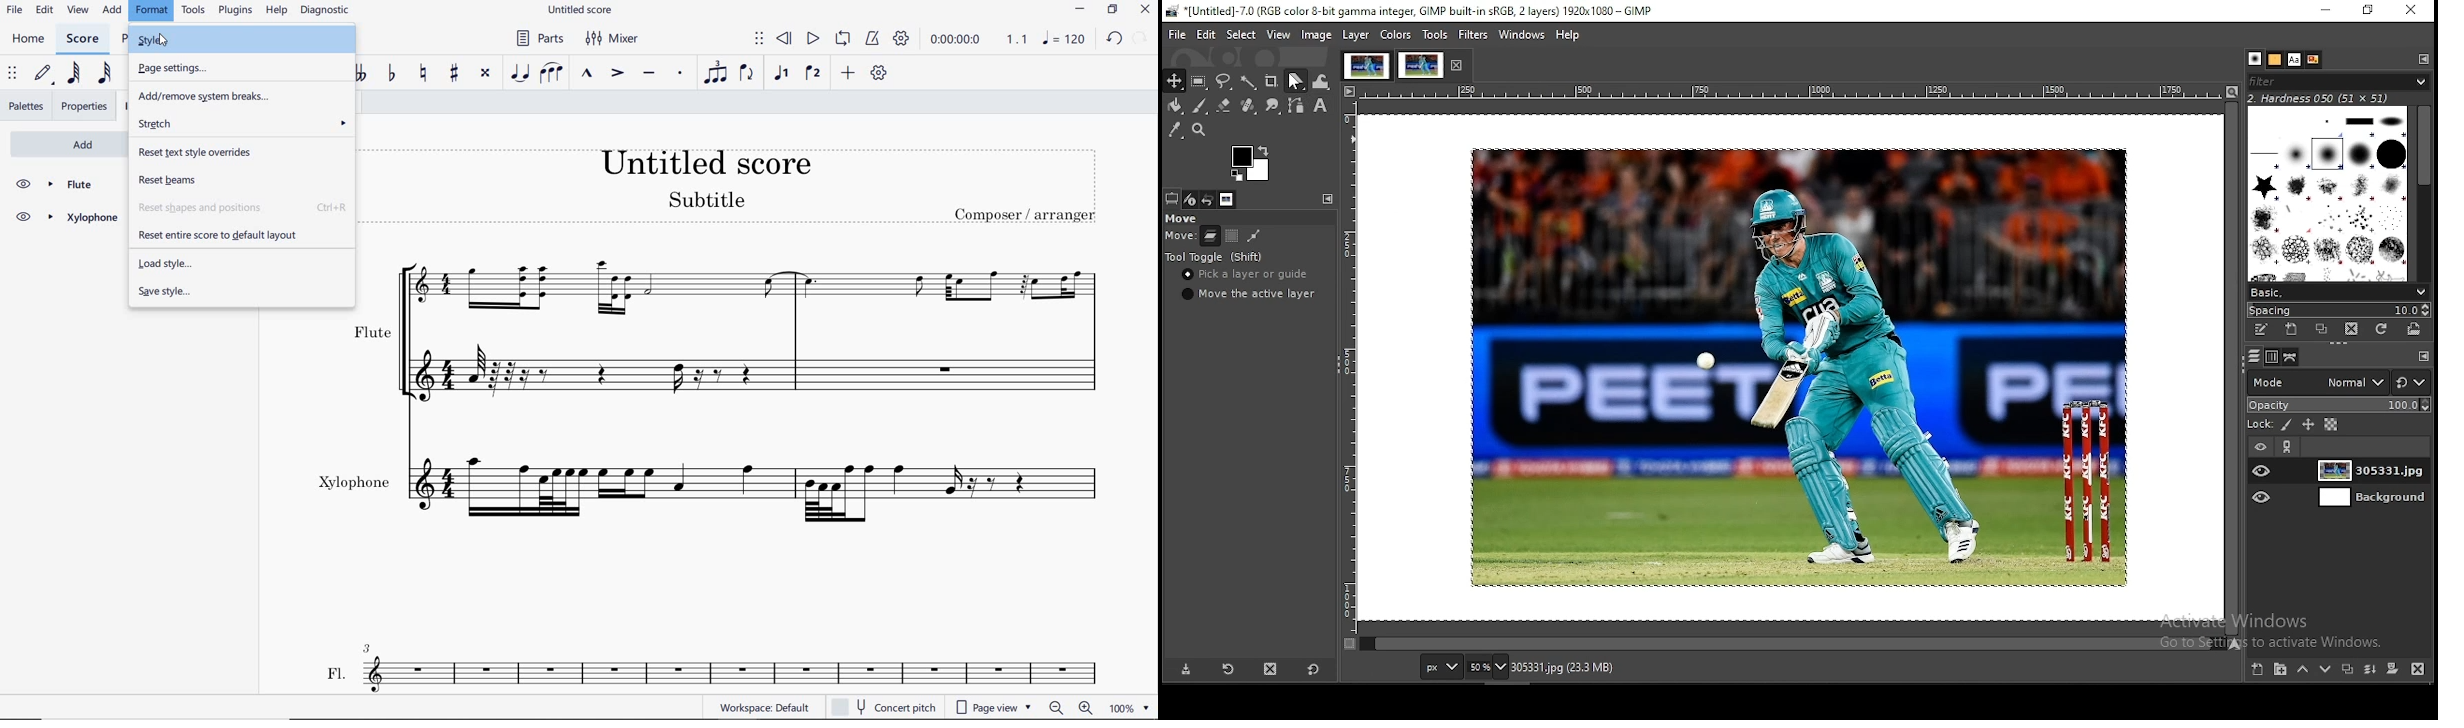  What do you see at coordinates (2332, 426) in the screenshot?
I see `lock alpha channel` at bounding box center [2332, 426].